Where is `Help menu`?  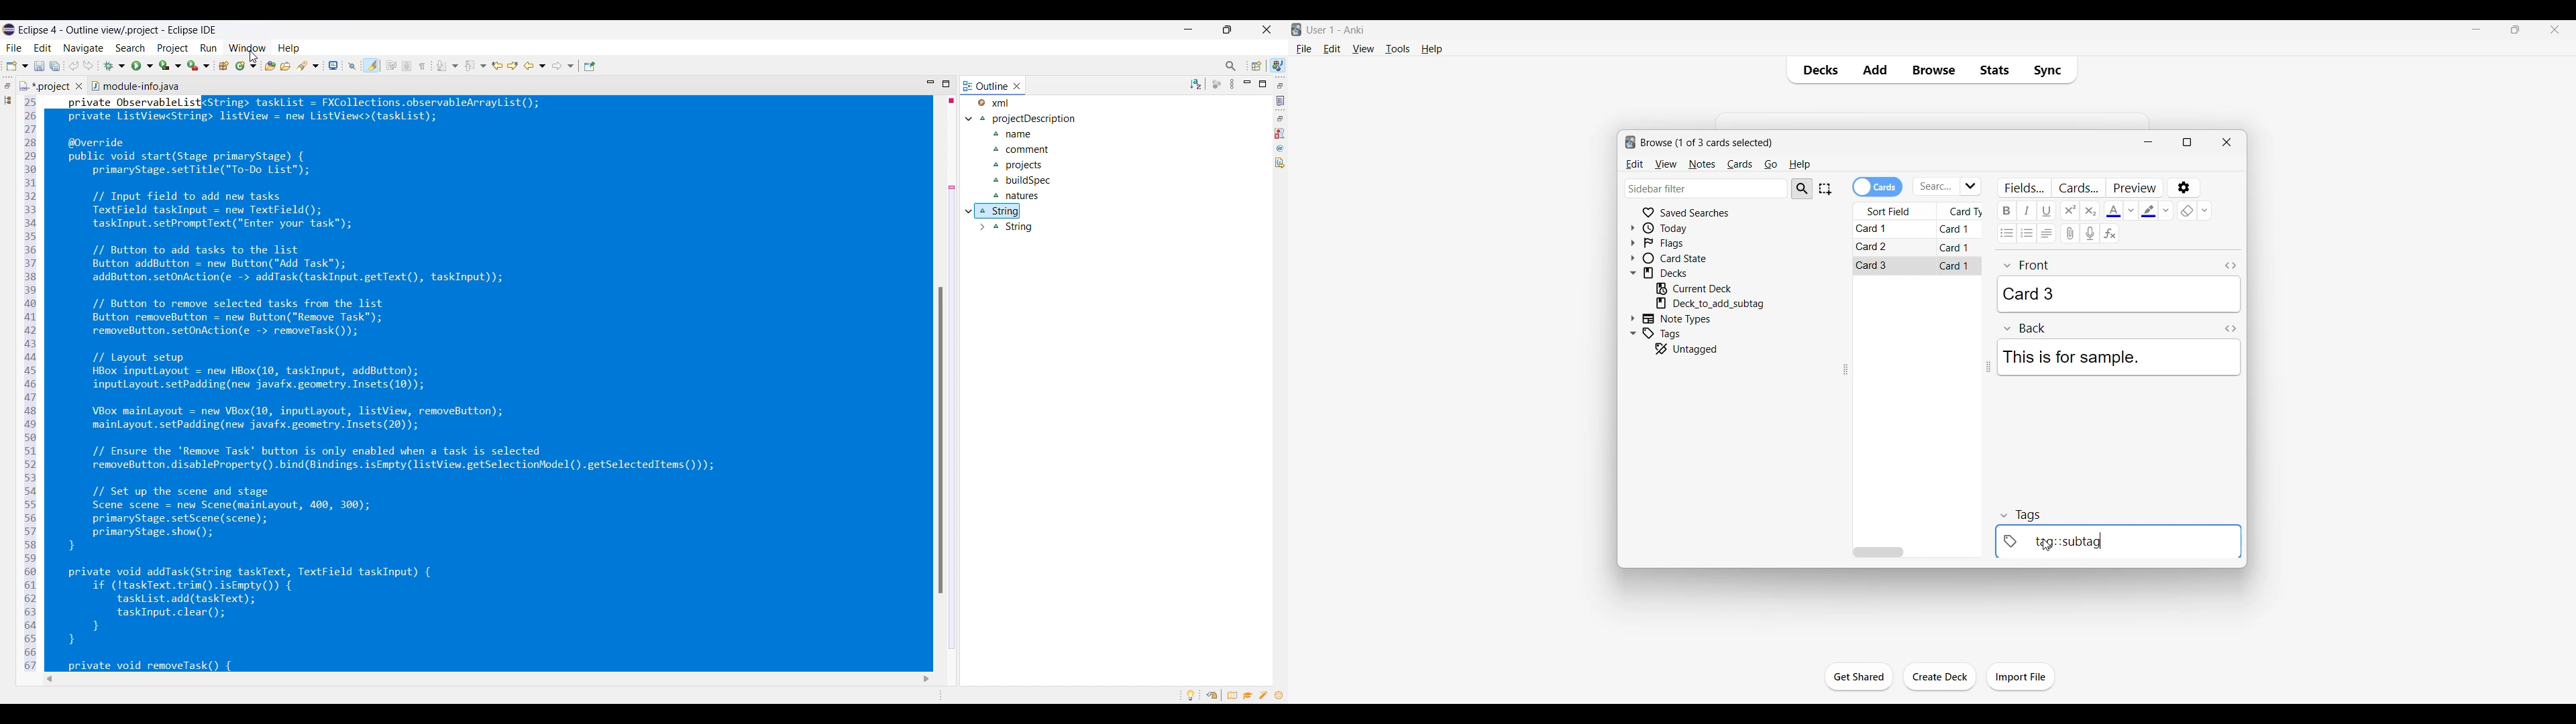 Help menu is located at coordinates (1432, 49).